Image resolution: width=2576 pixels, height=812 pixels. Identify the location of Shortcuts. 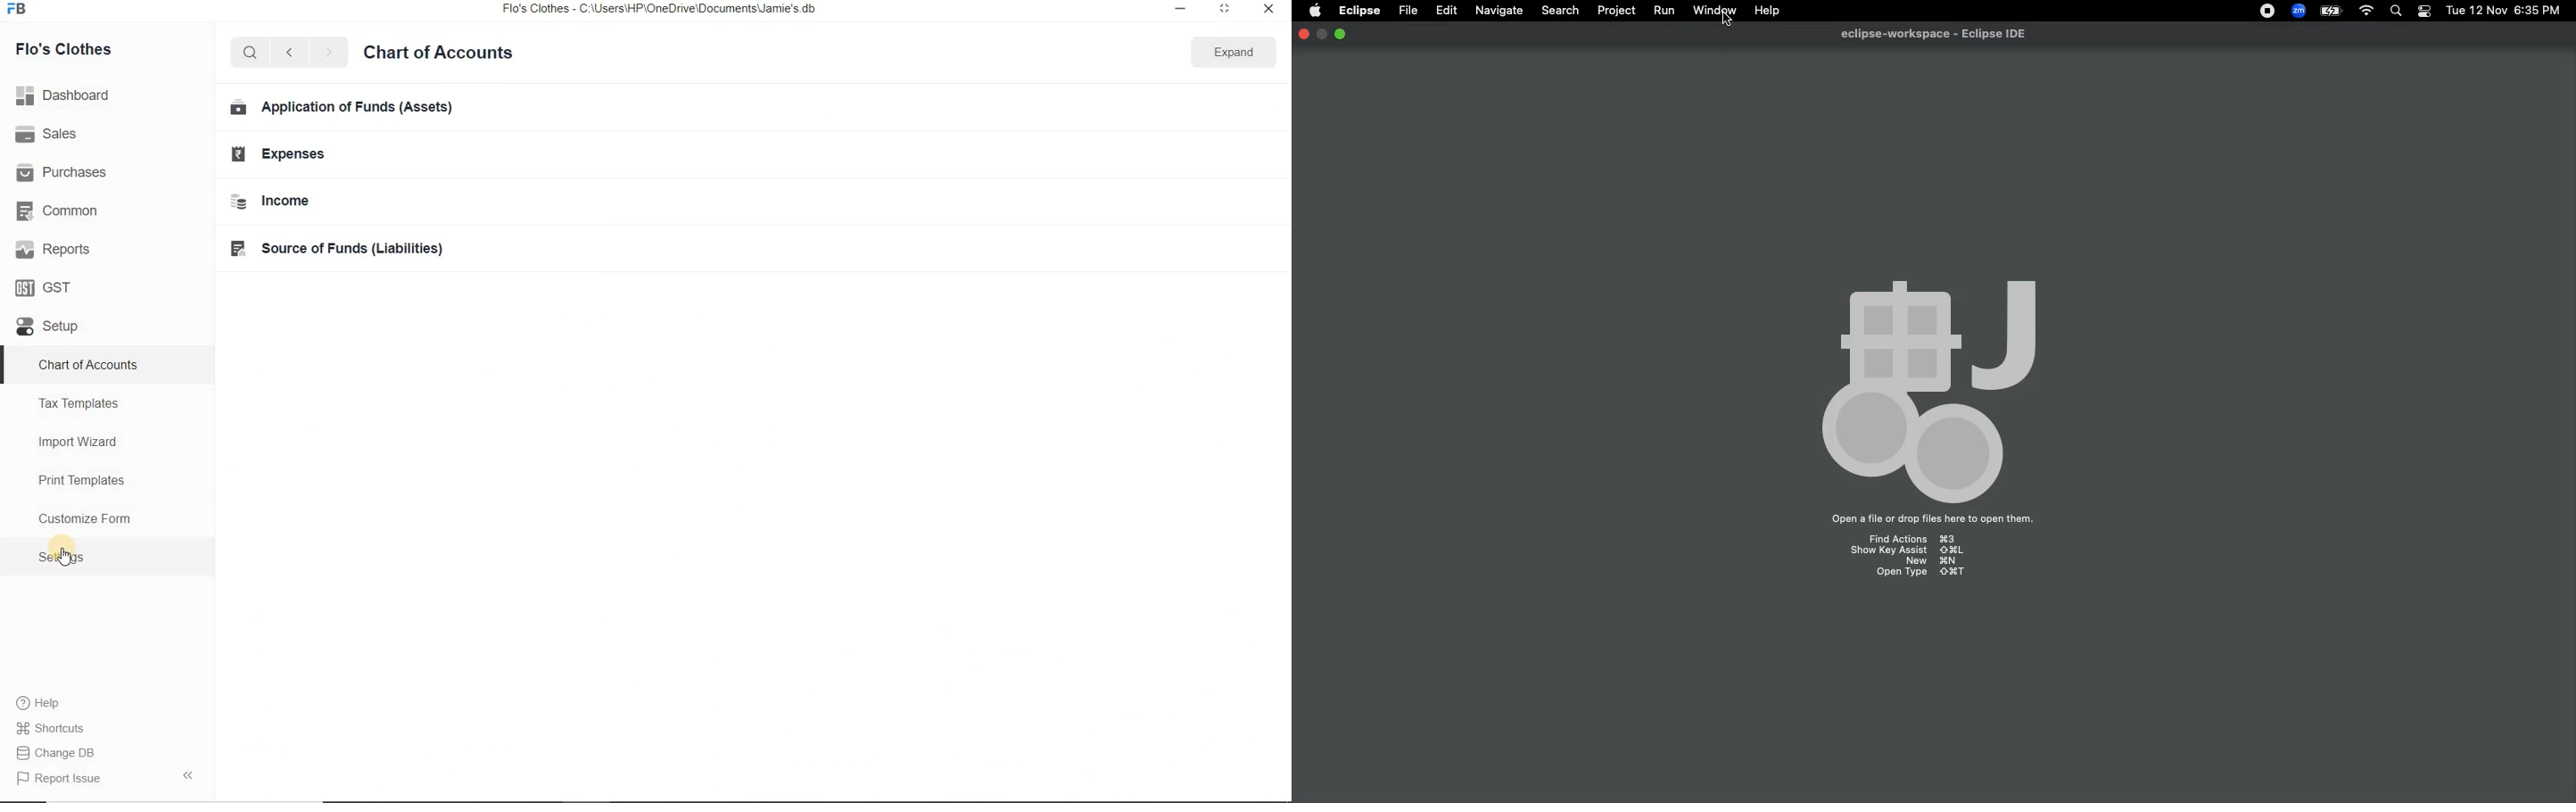
(52, 728).